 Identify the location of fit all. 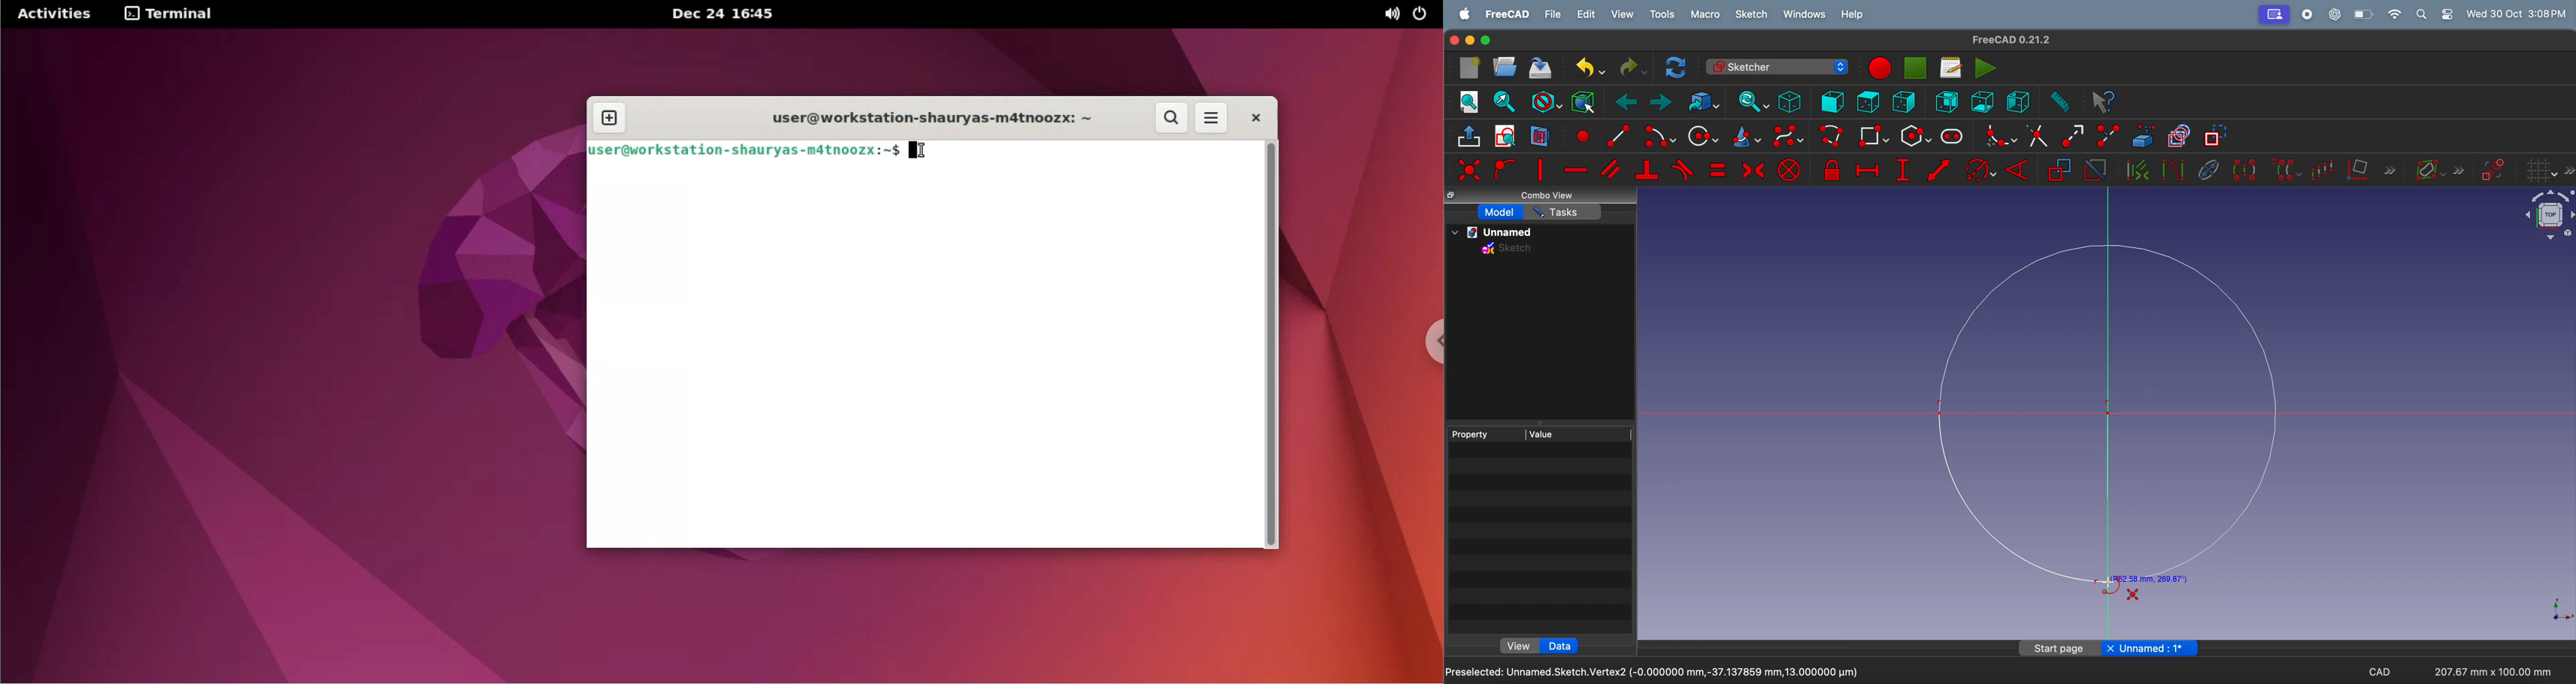
(1470, 101).